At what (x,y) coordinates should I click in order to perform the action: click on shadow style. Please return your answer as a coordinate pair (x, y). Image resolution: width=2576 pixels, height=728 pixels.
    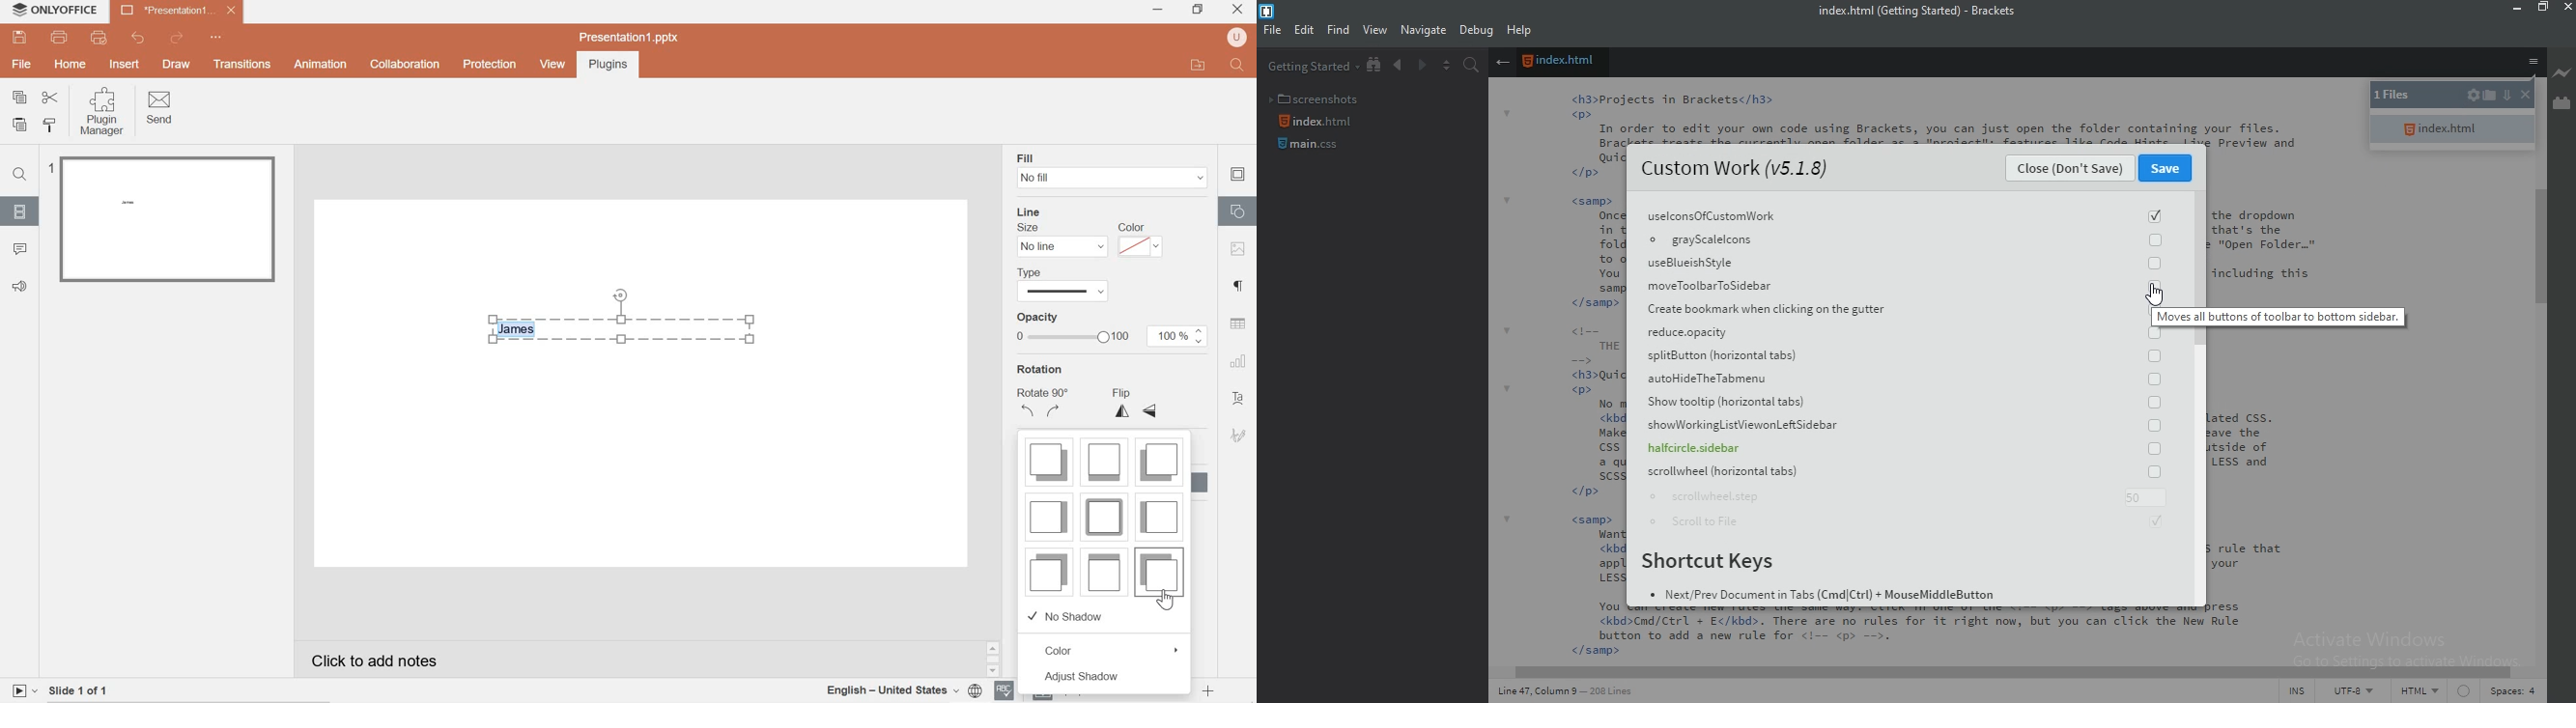
    Looking at the image, I should click on (1159, 572).